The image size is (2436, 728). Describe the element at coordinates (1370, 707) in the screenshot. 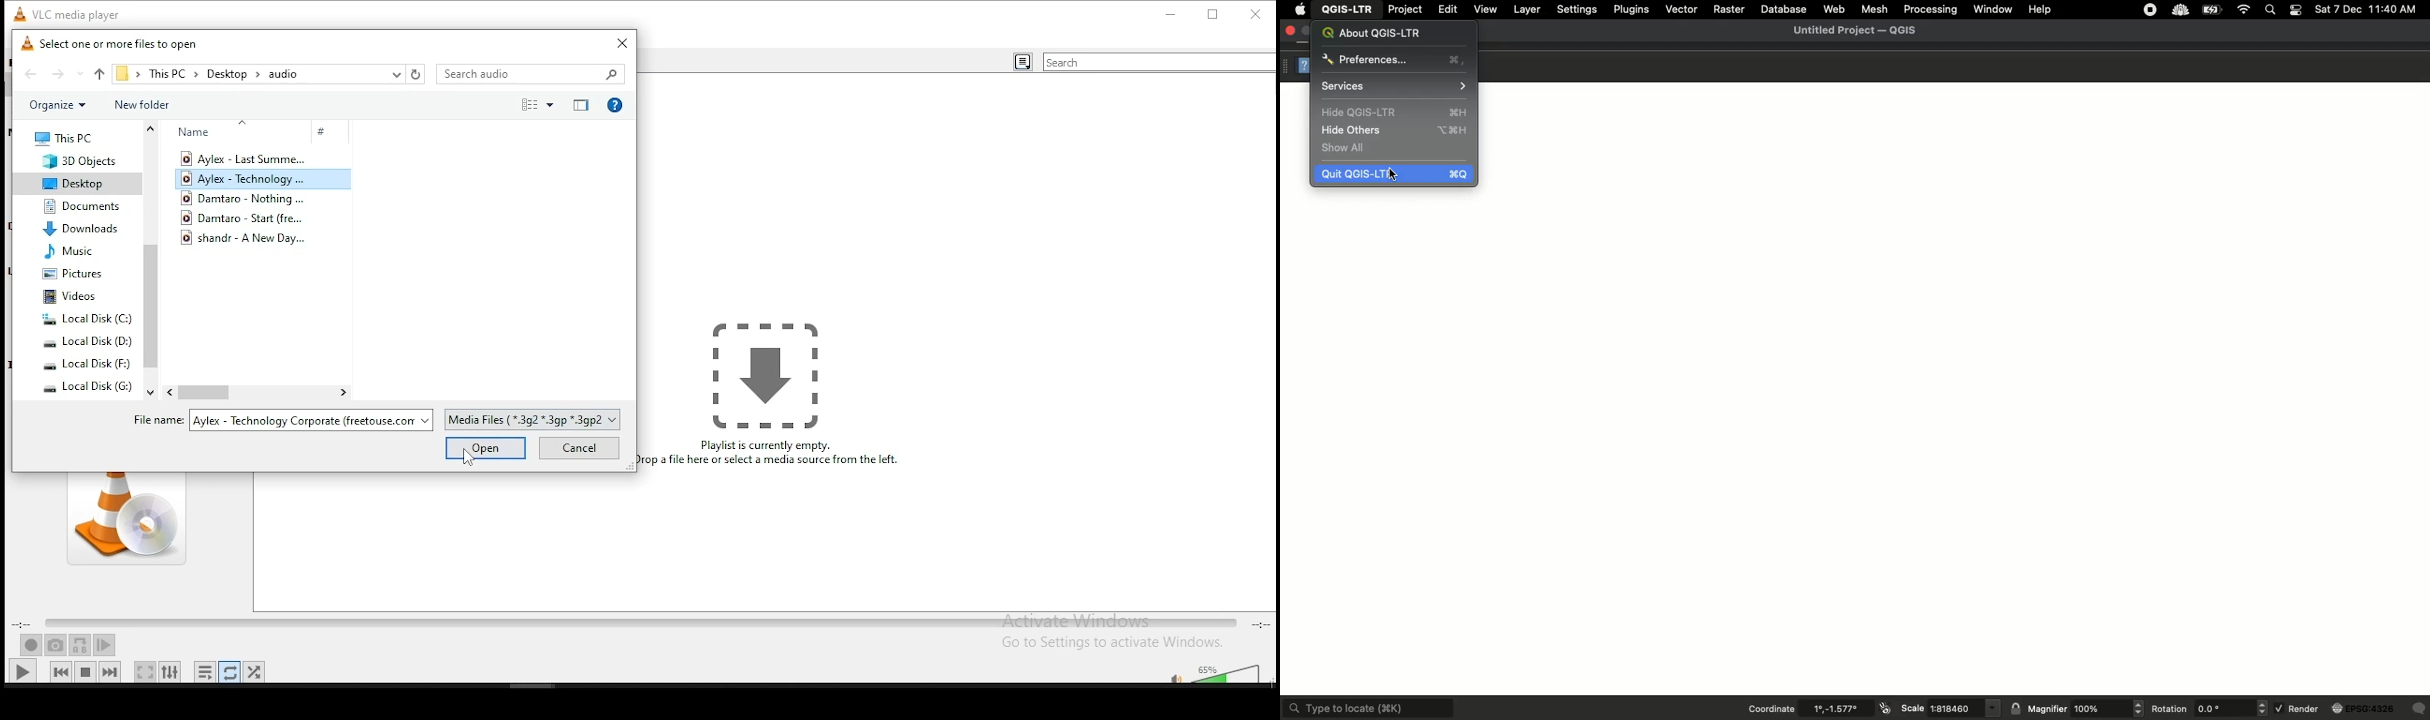

I see `Type to locate` at that location.